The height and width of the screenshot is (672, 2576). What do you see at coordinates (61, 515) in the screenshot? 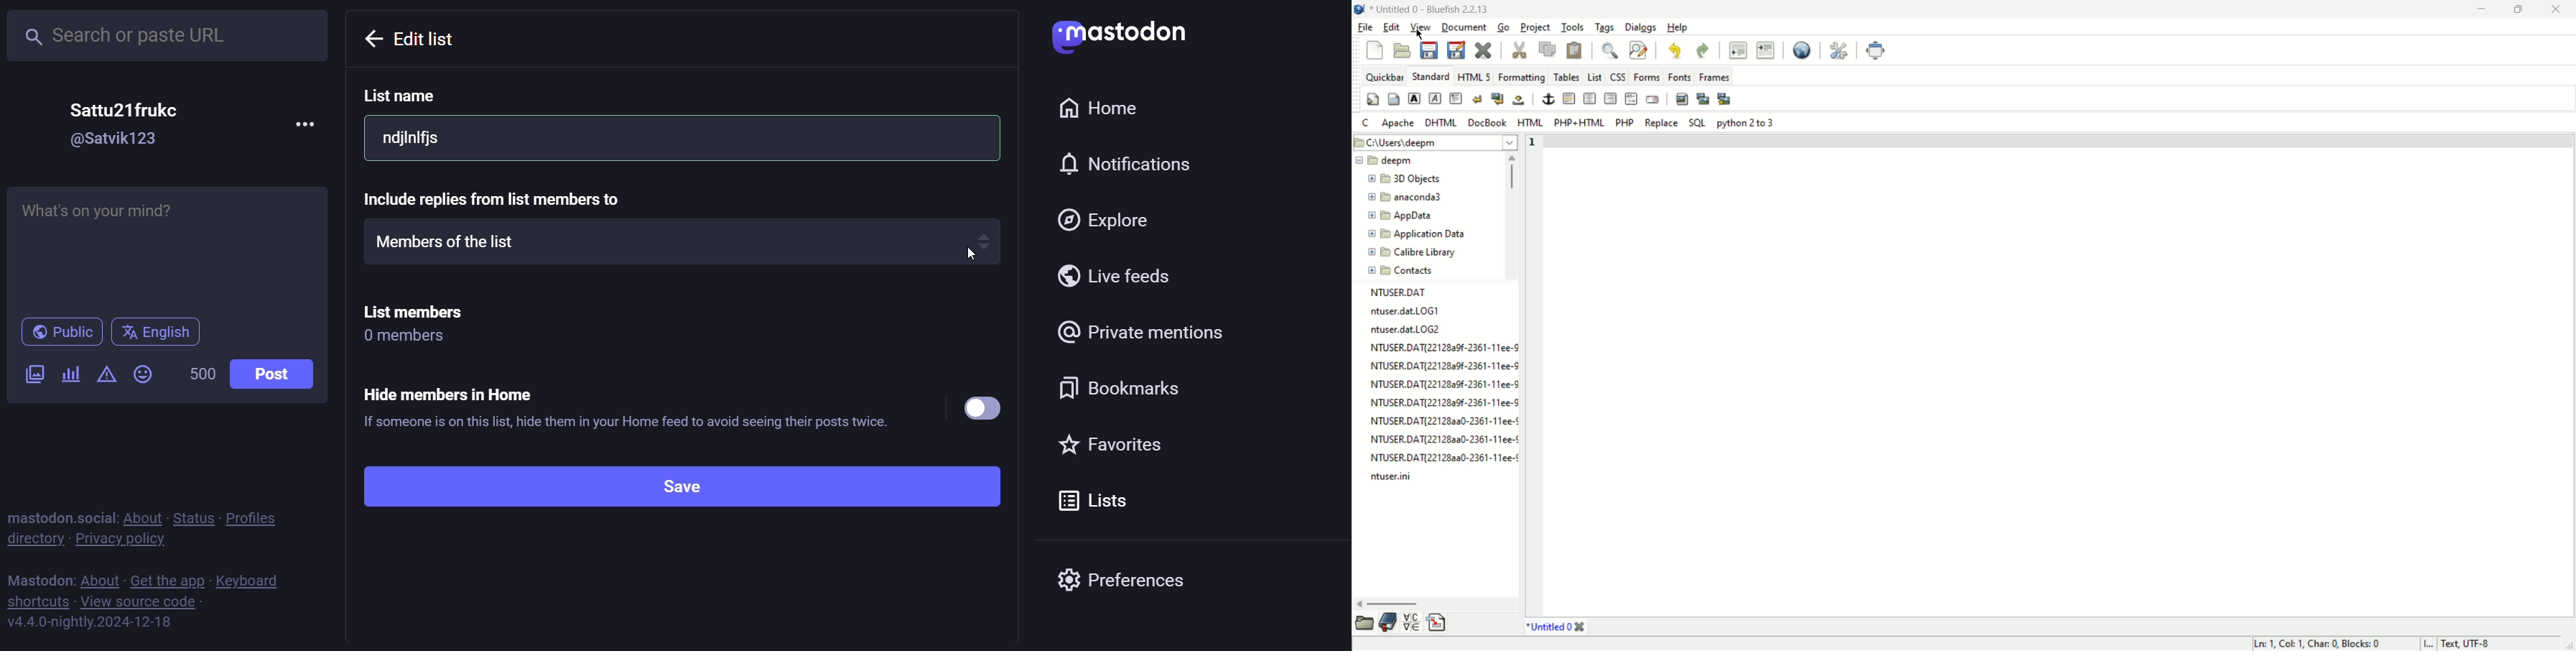
I see `mastodon social` at bounding box center [61, 515].